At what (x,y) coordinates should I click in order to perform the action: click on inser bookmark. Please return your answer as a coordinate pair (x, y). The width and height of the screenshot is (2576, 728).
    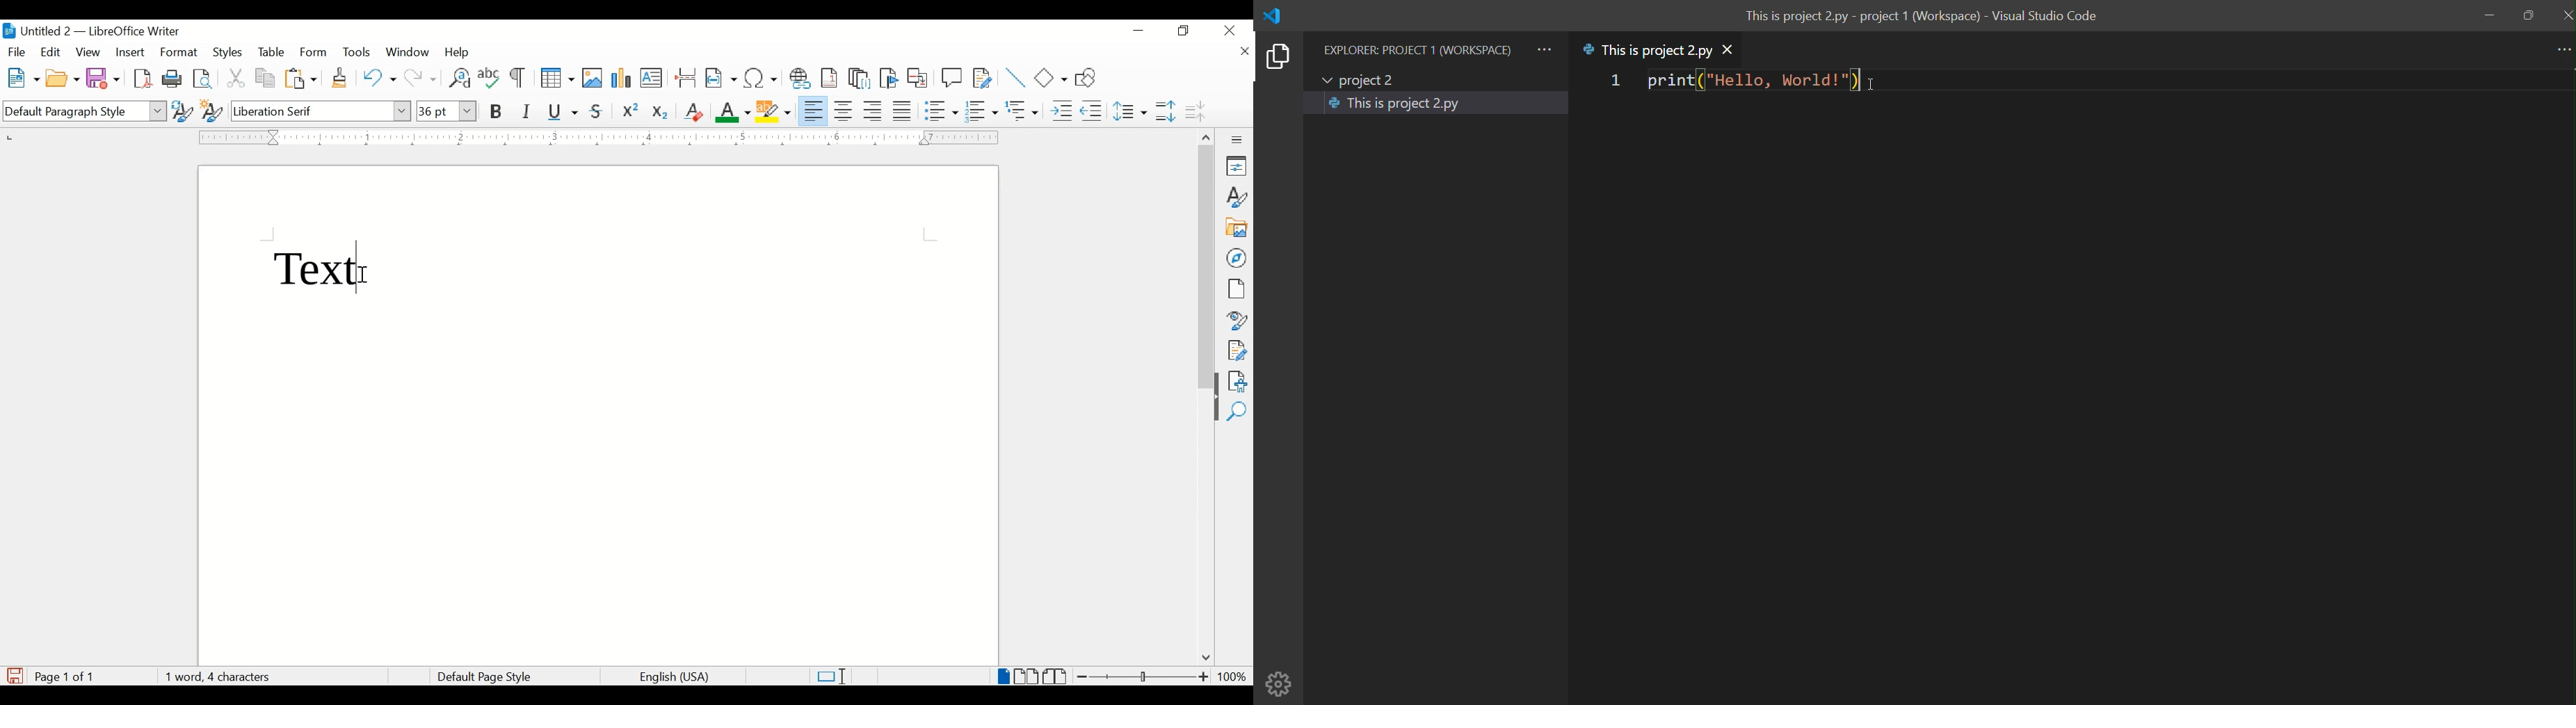
    Looking at the image, I should click on (889, 78).